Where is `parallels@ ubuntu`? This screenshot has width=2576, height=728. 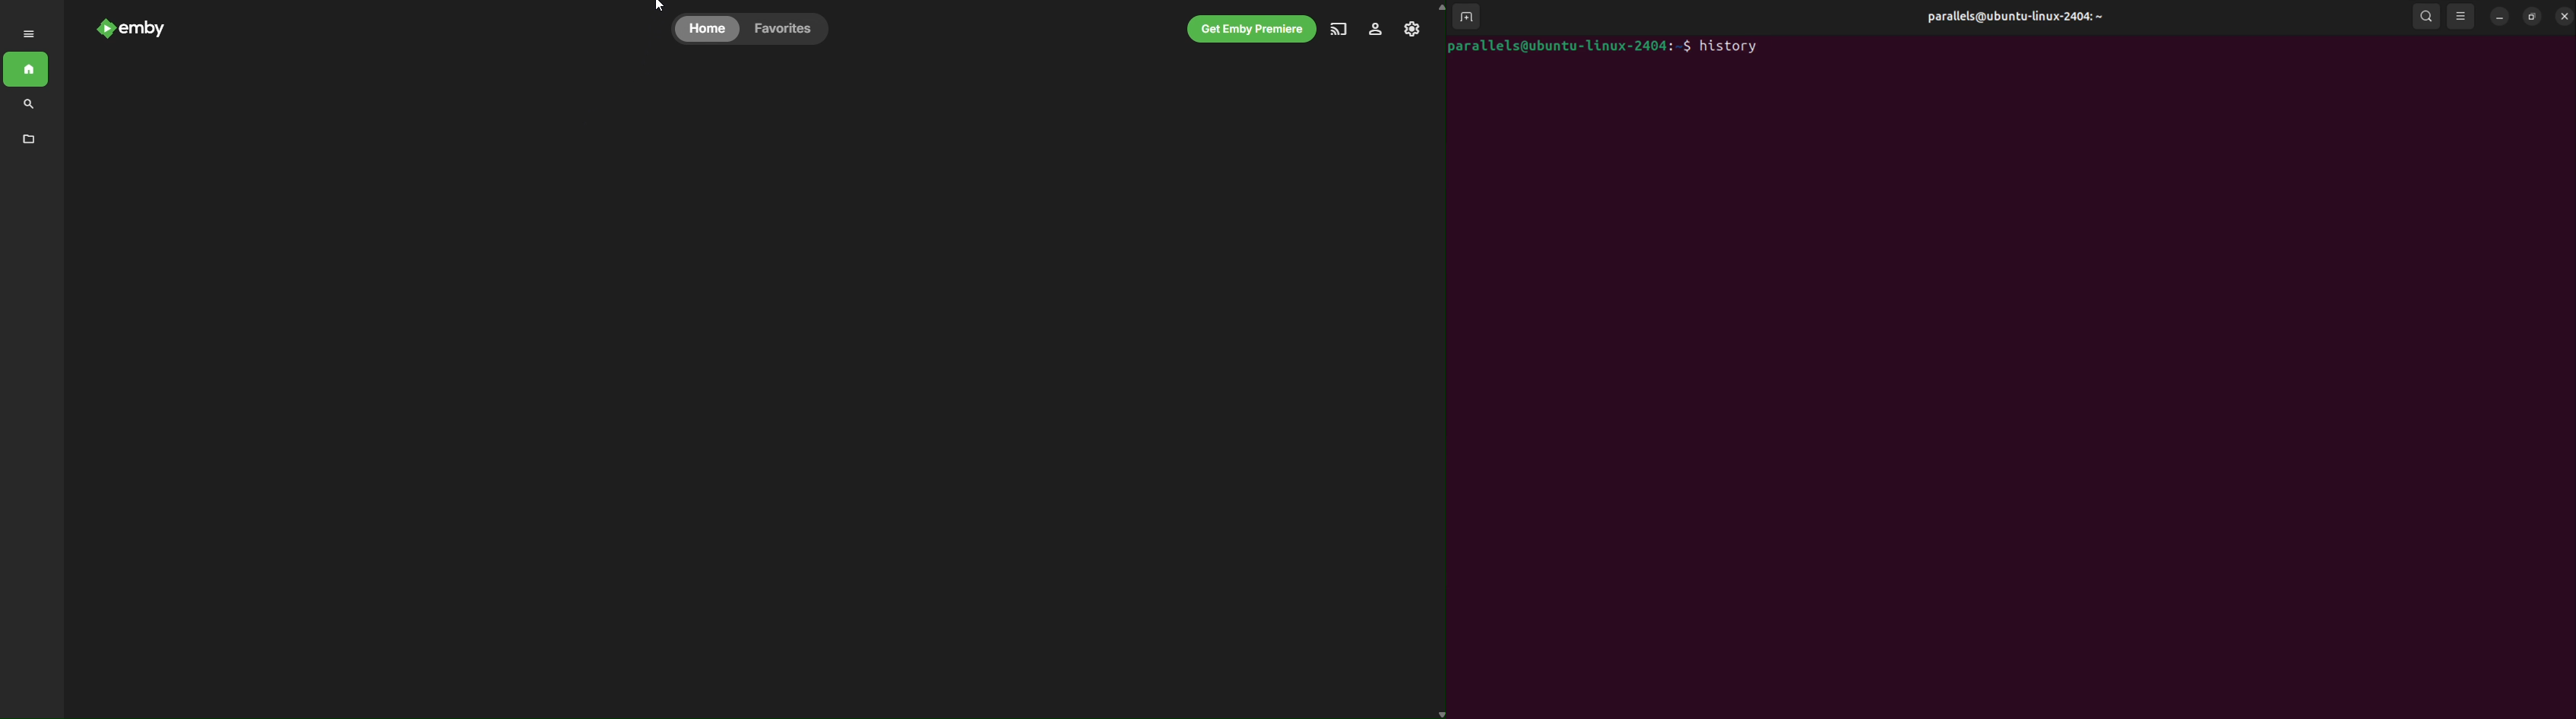 parallels@ ubuntu is located at coordinates (2012, 14).